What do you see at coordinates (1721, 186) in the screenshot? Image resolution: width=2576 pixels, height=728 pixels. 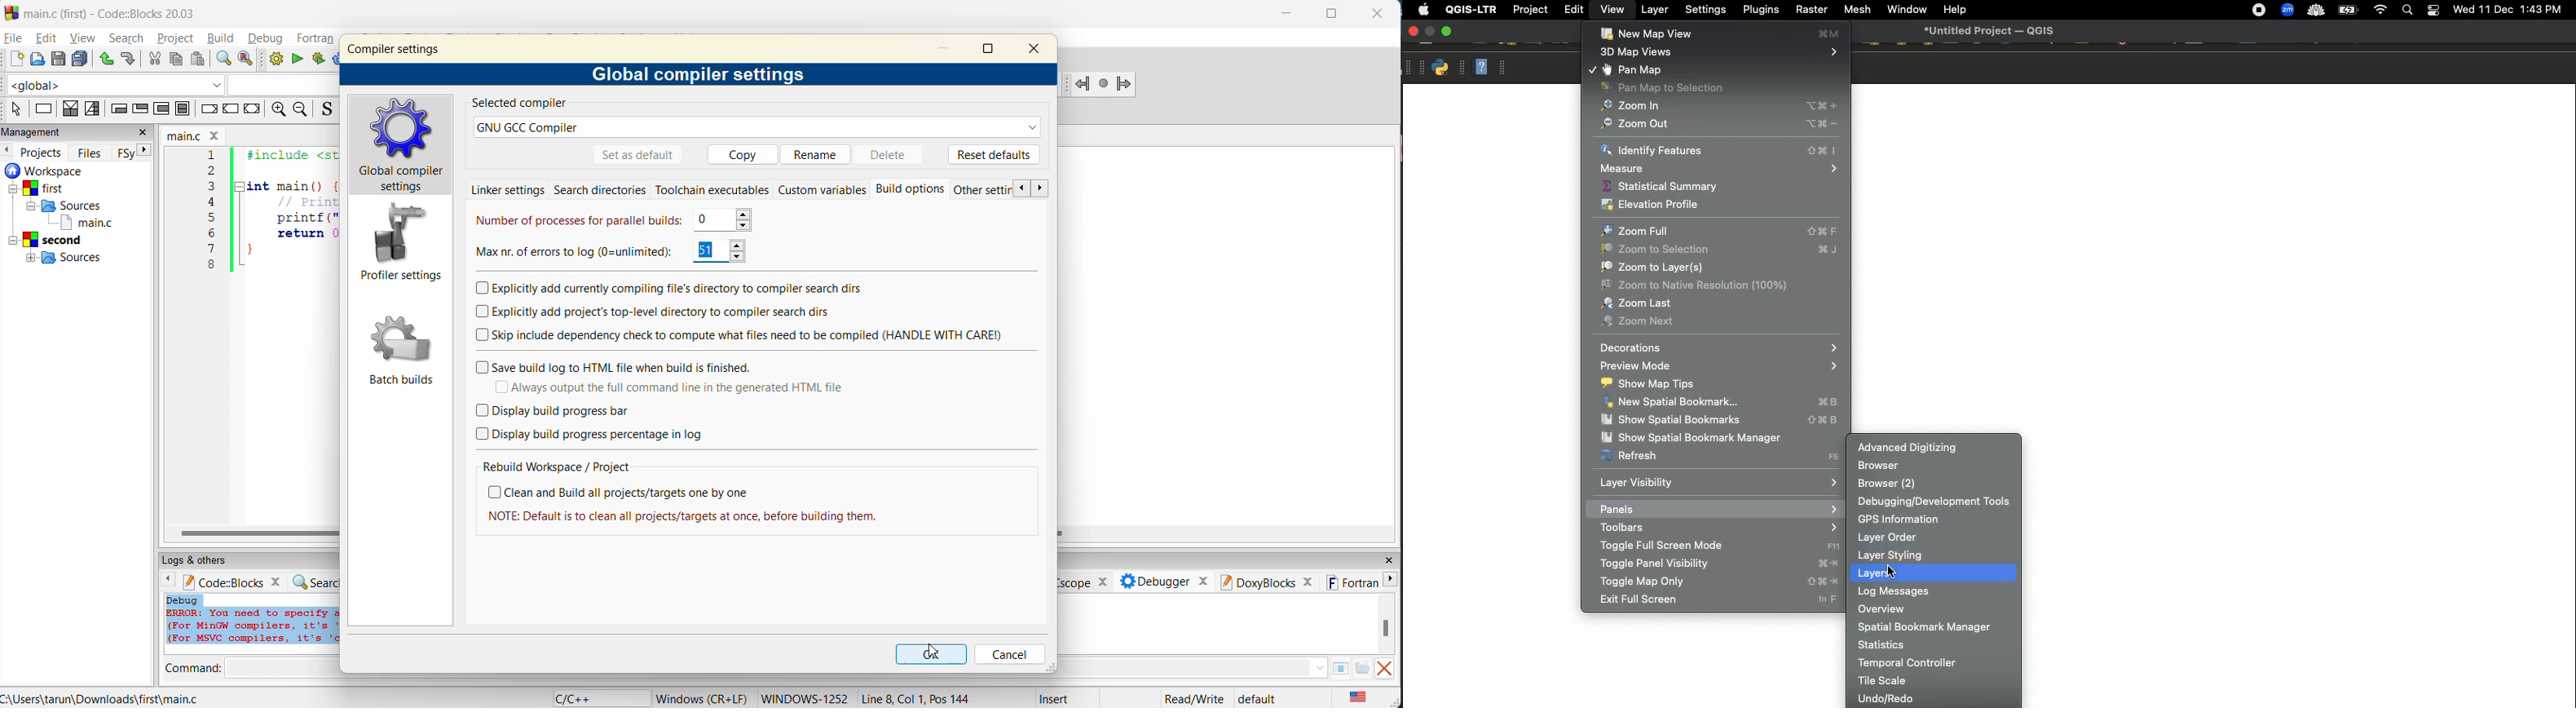 I see `Statistical summary` at bounding box center [1721, 186].